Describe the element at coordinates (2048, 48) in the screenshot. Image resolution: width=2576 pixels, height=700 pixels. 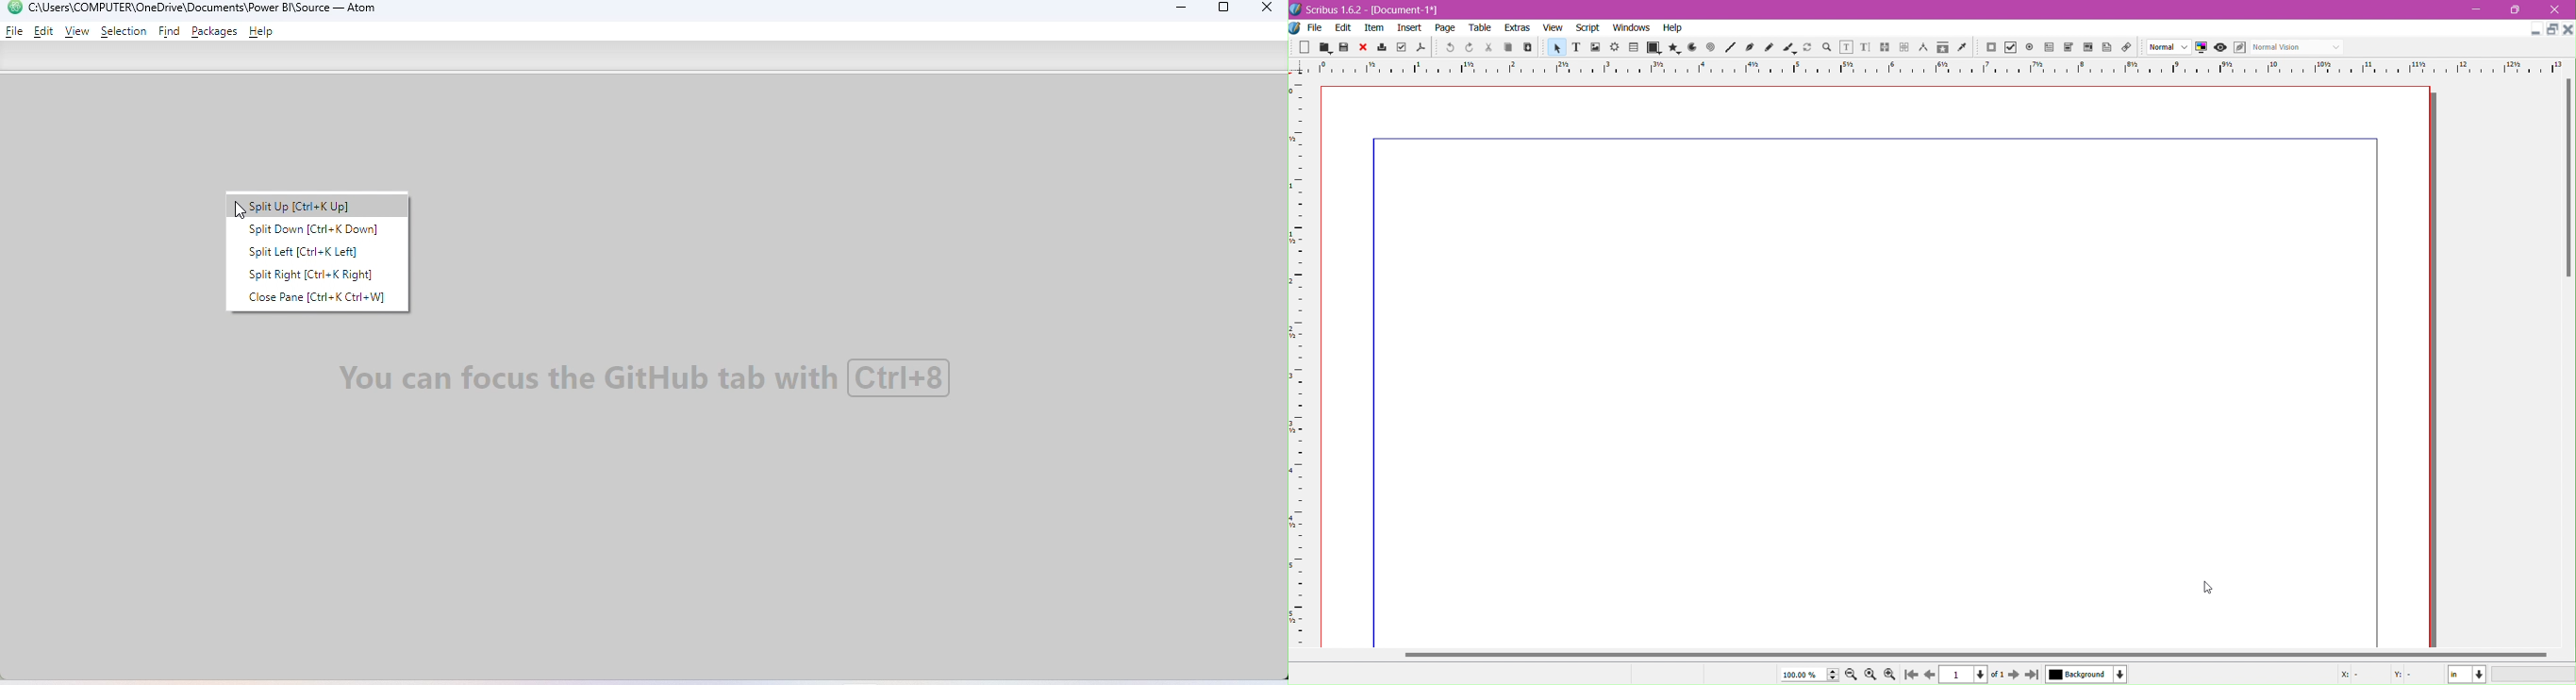
I see `pdf checkbox` at that location.